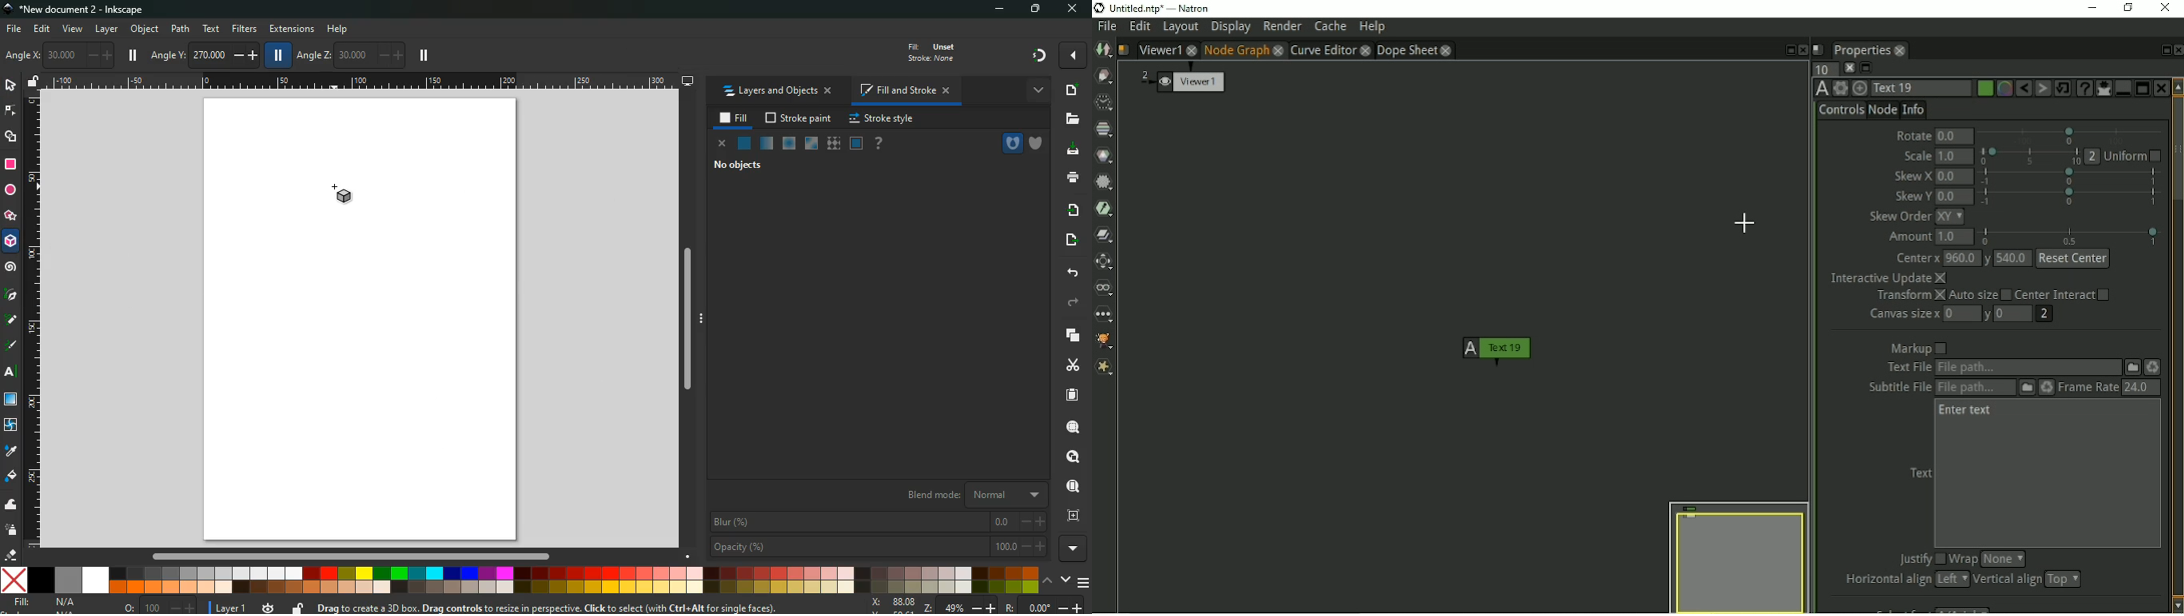  I want to click on Spiral, so click(13, 268).